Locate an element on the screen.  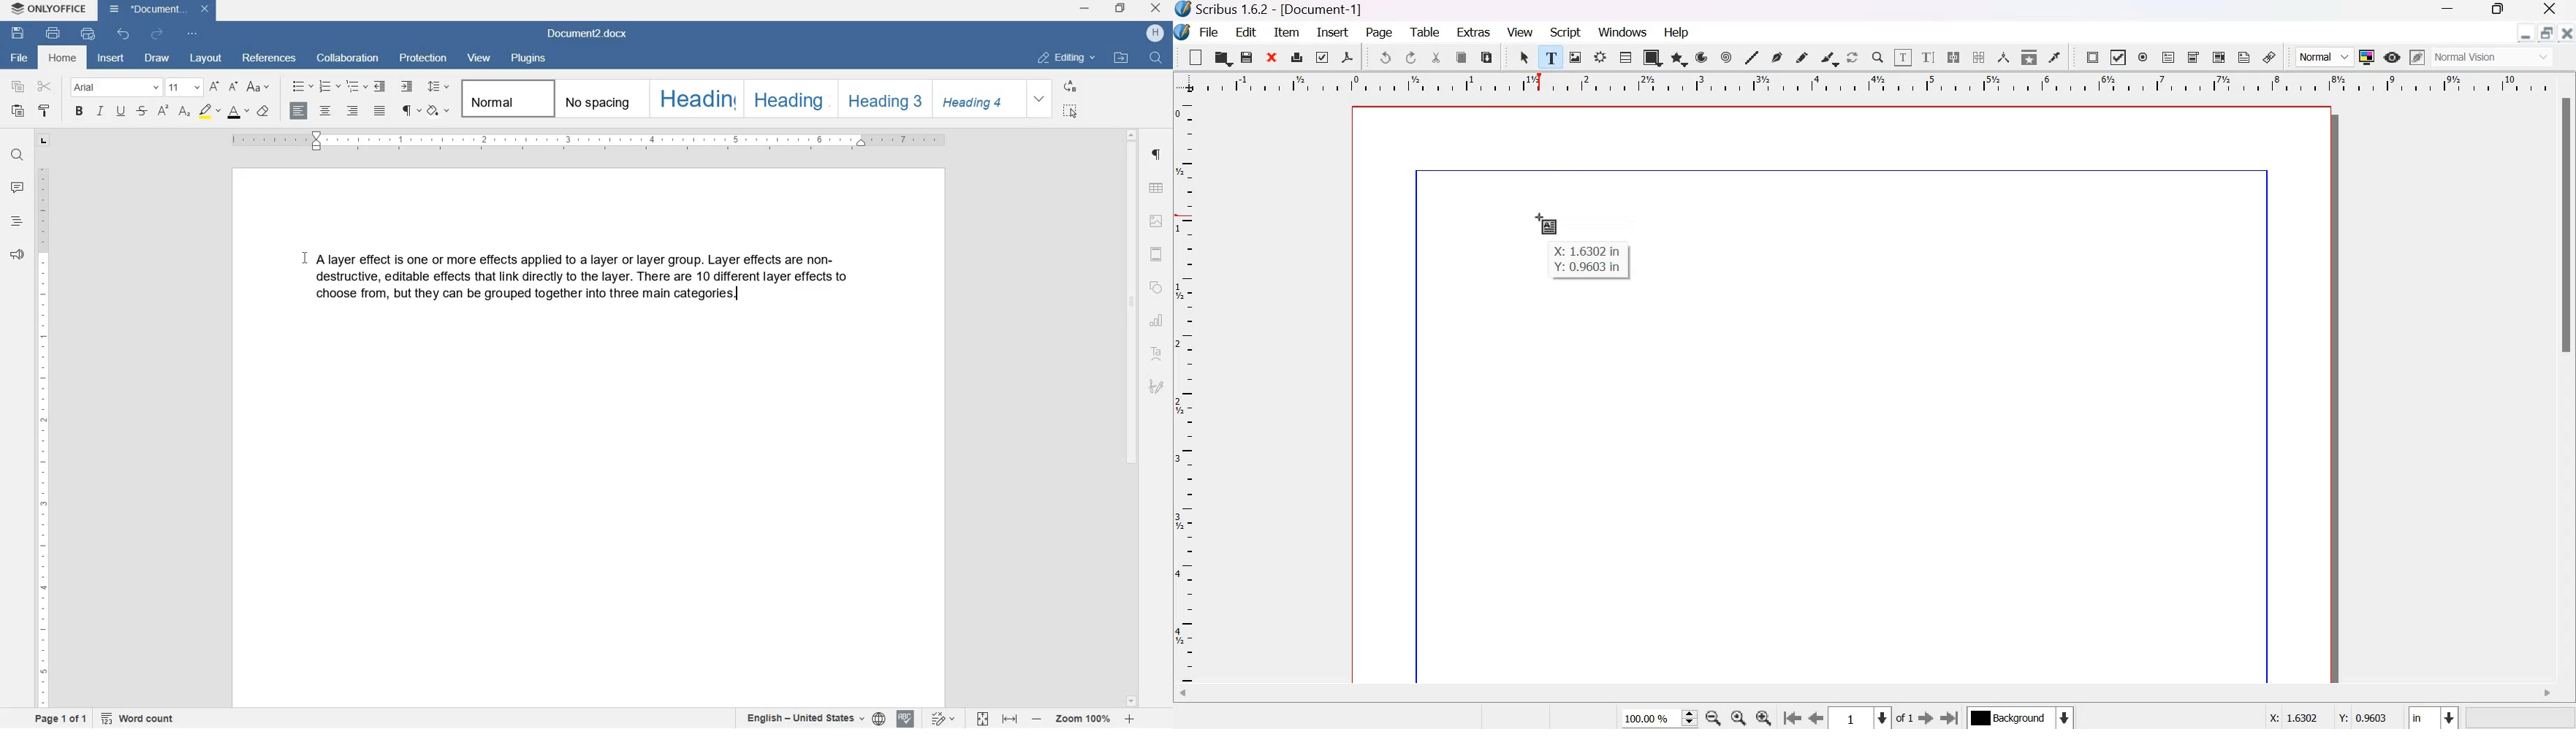
layout is located at coordinates (204, 57).